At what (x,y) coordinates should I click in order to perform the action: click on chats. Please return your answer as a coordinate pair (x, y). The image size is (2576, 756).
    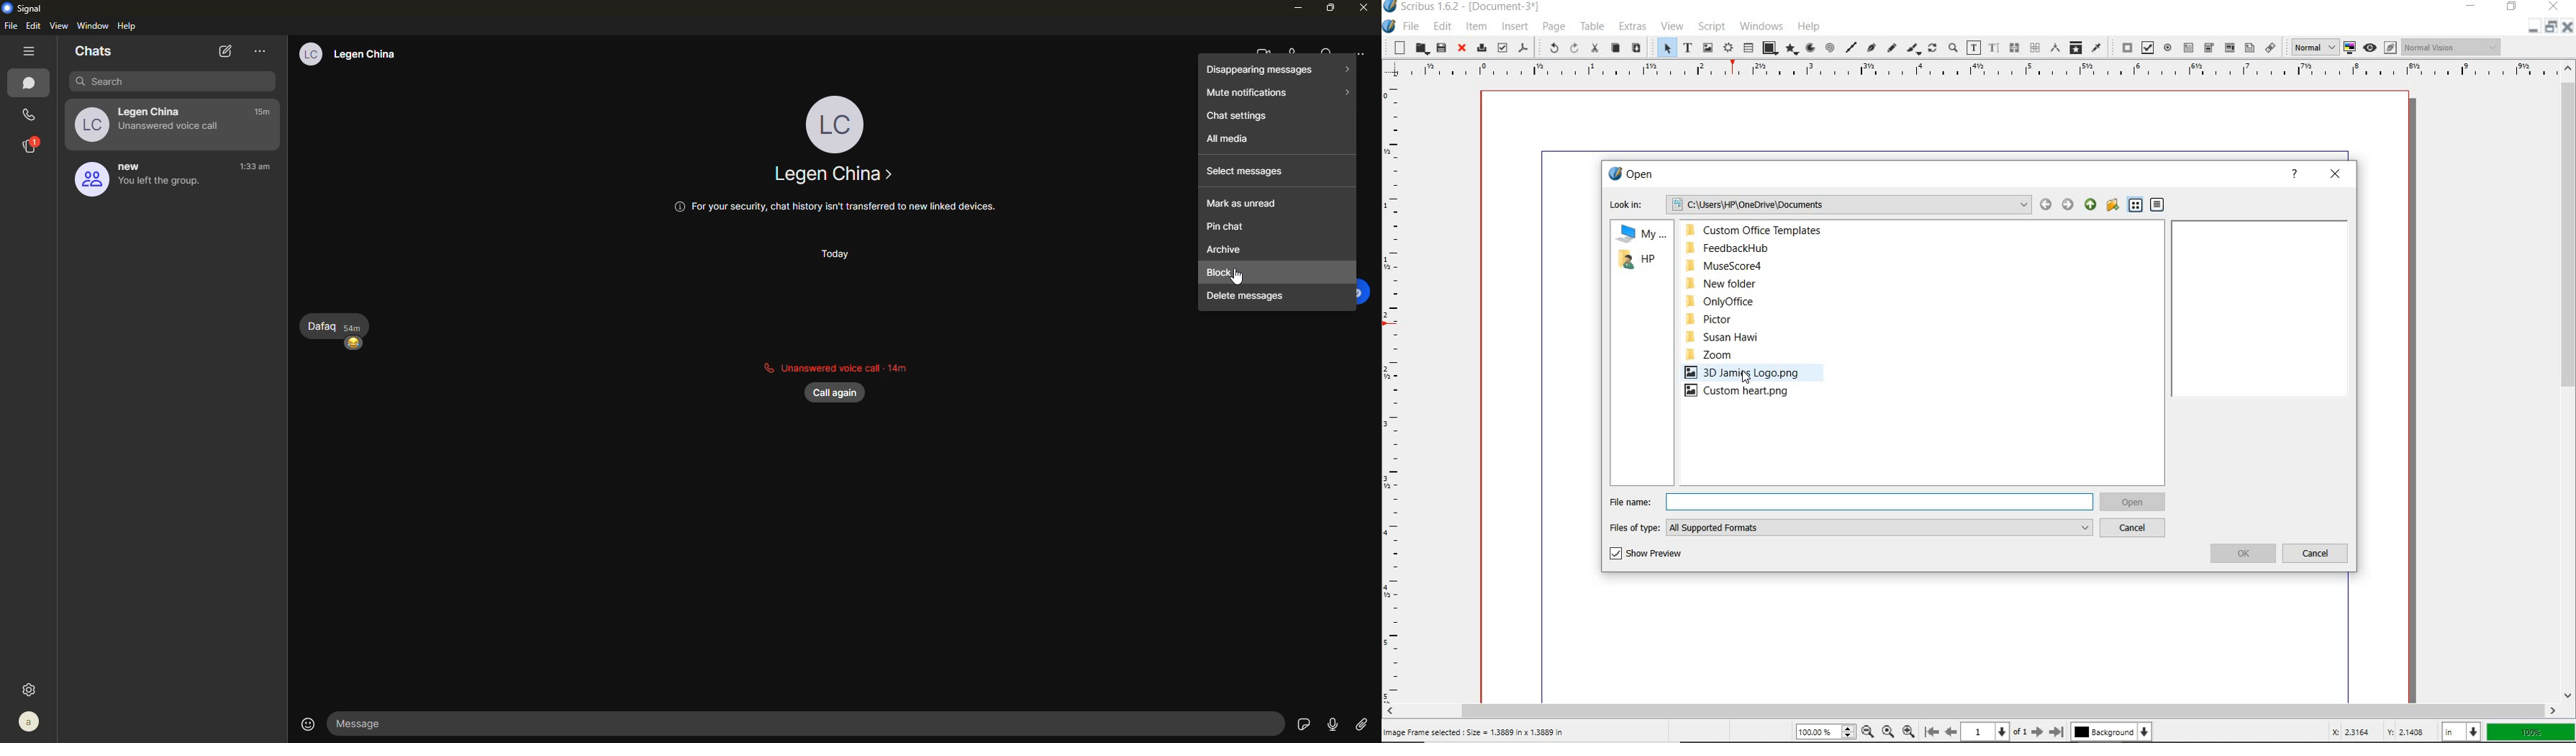
    Looking at the image, I should click on (32, 85).